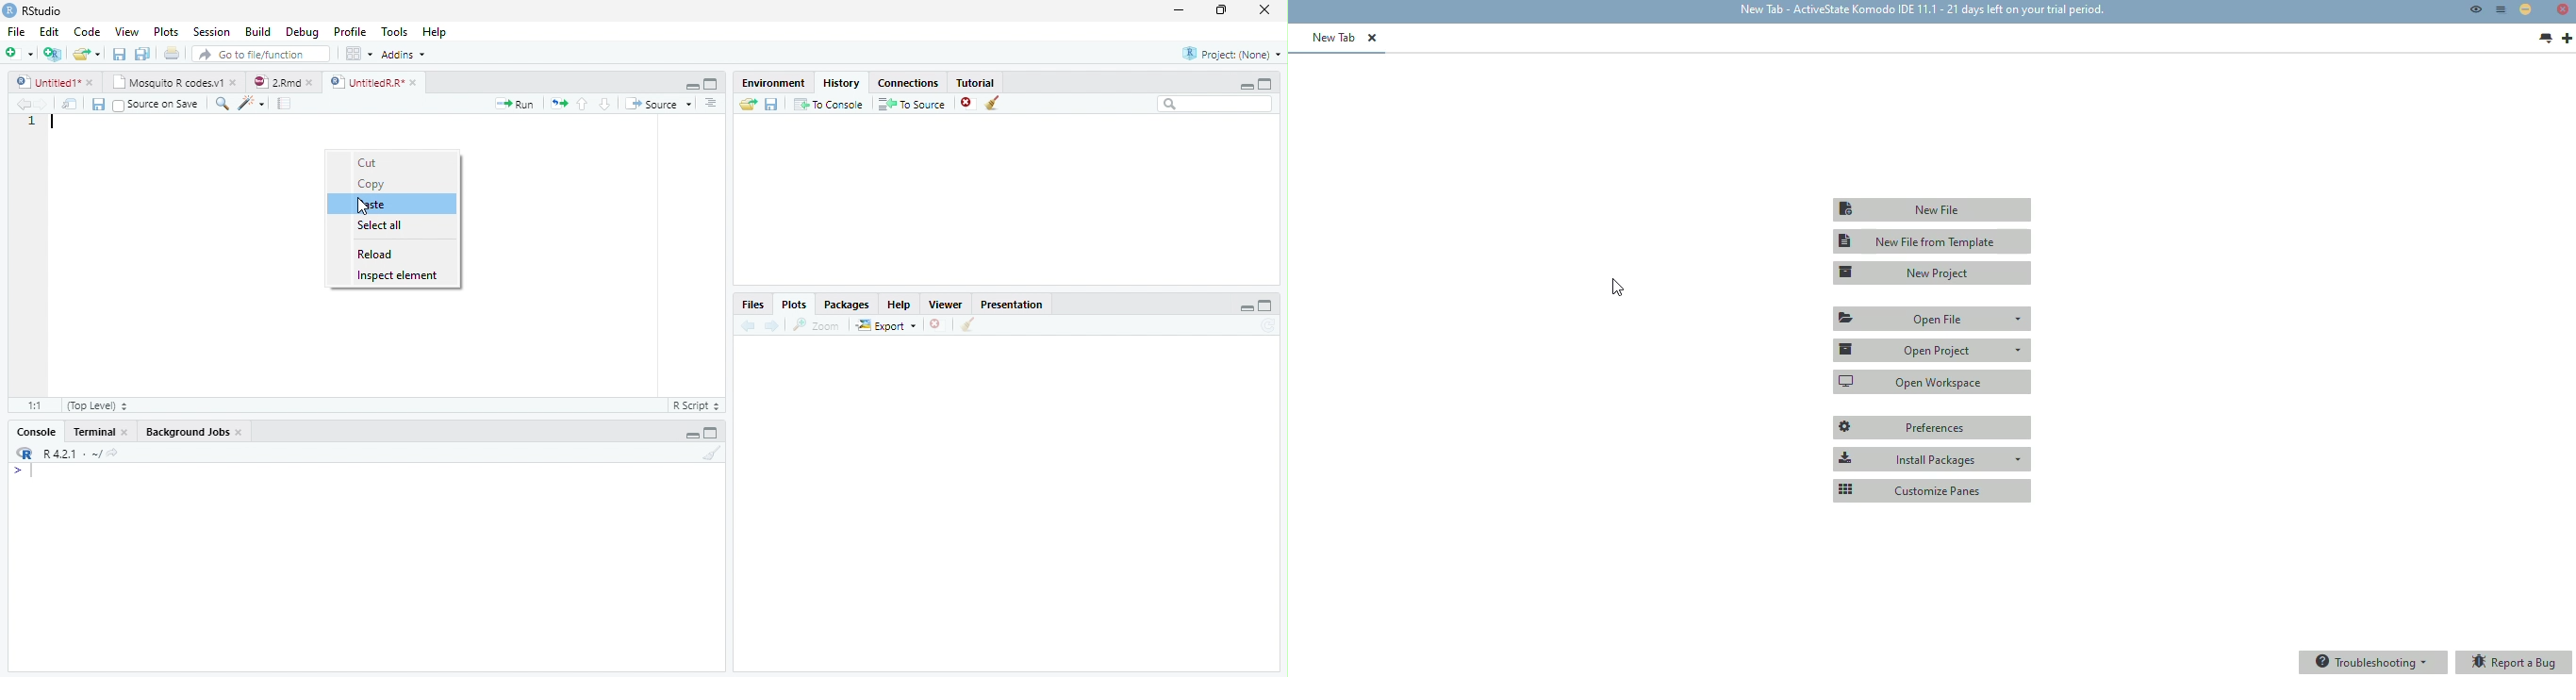 The height and width of the screenshot is (700, 2576). Describe the element at coordinates (557, 104) in the screenshot. I see `Re-run` at that location.